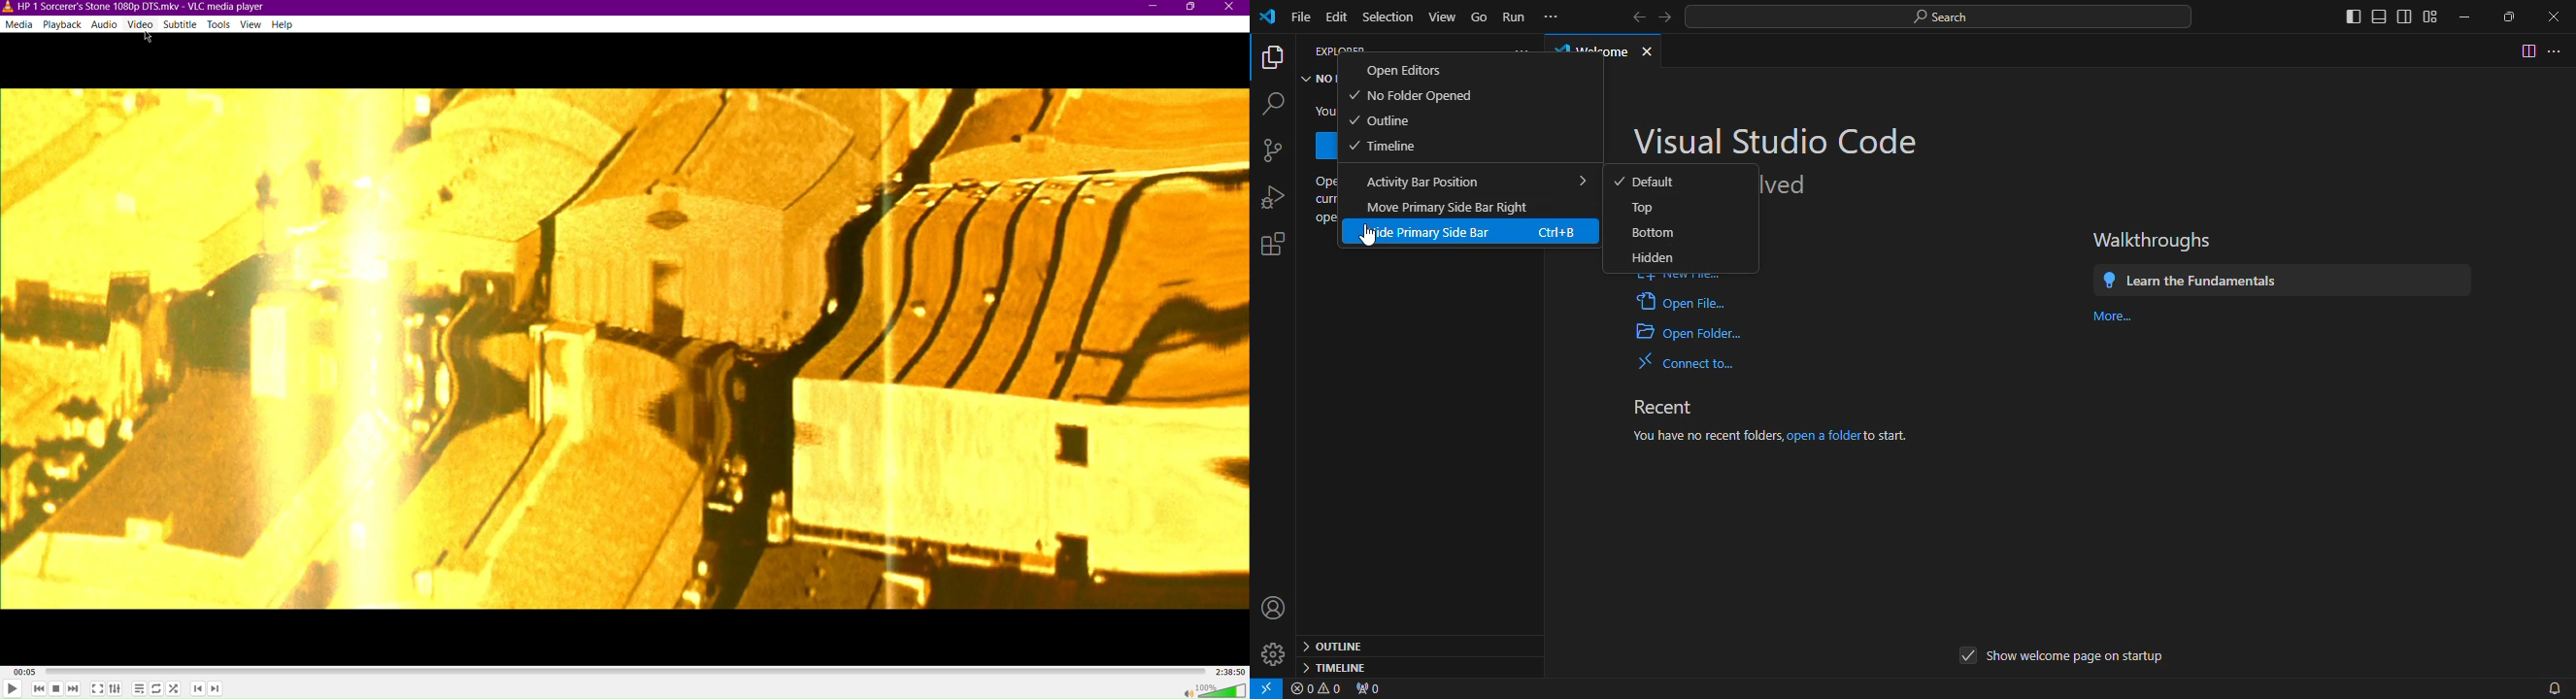 This screenshot has height=700, width=2576. Describe the element at coordinates (1778, 139) in the screenshot. I see `visual studio code` at that location.